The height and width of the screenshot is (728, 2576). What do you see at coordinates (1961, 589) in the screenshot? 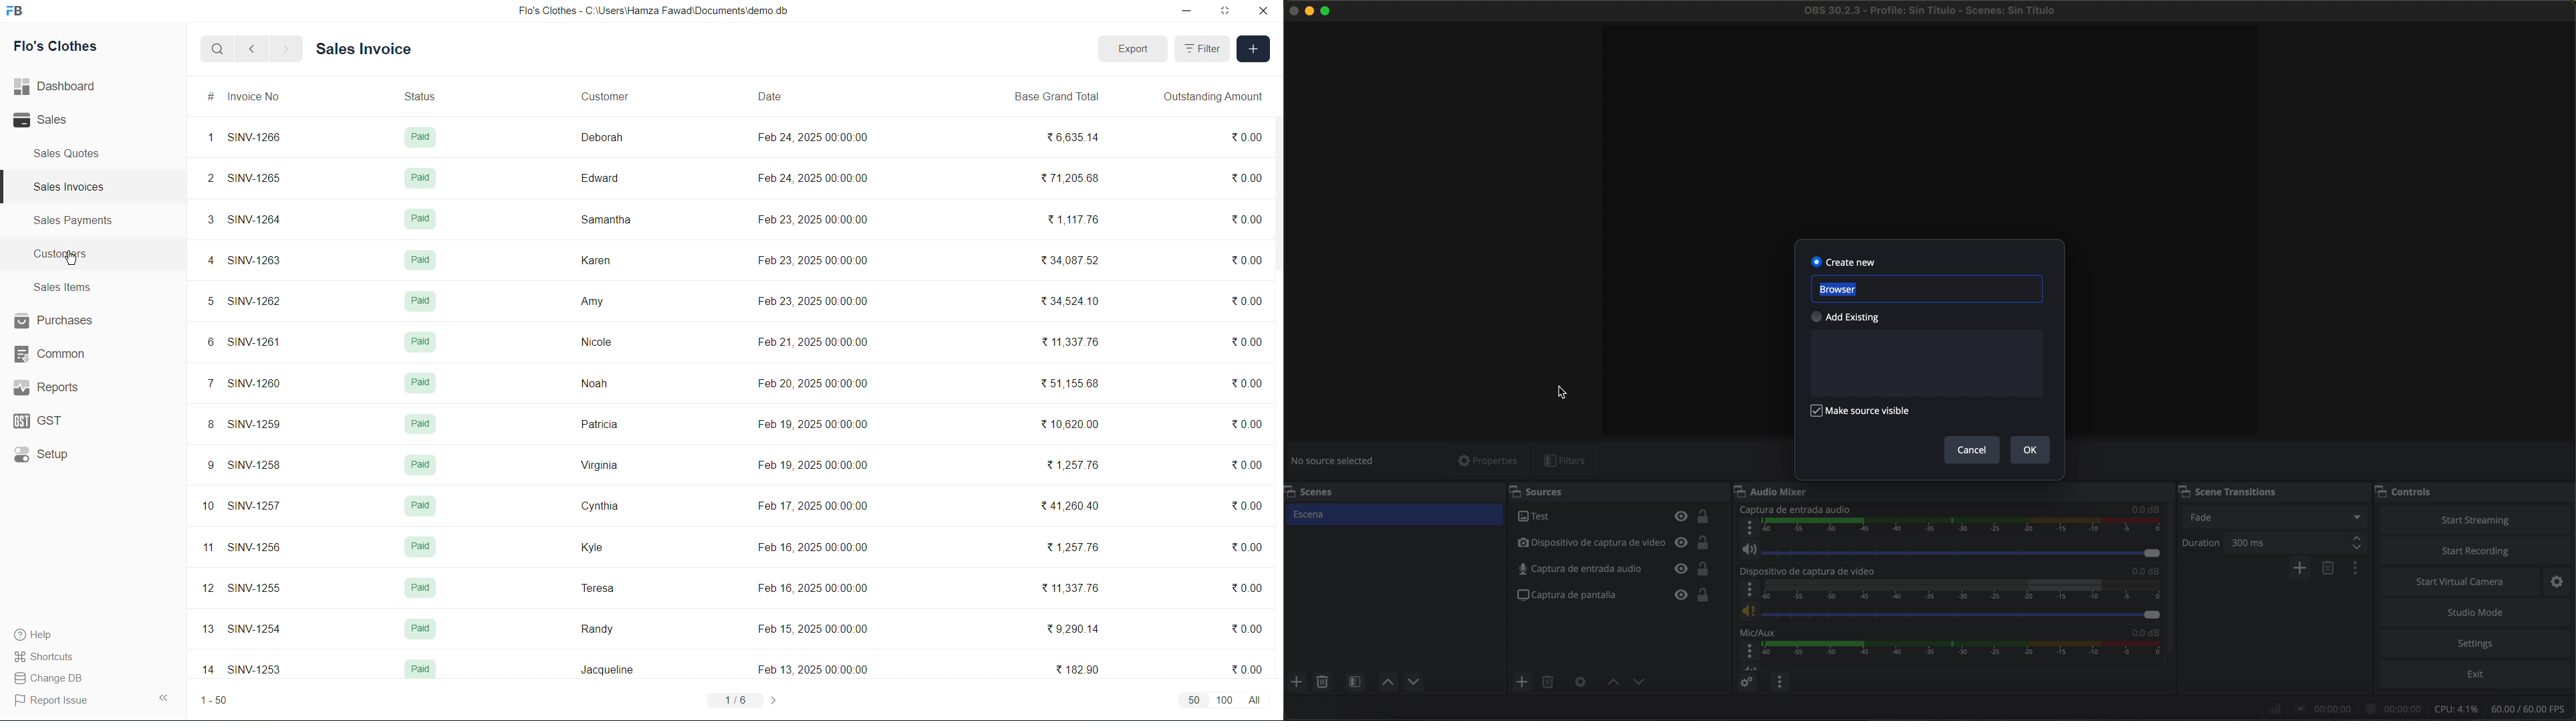
I see `timeline` at bounding box center [1961, 589].